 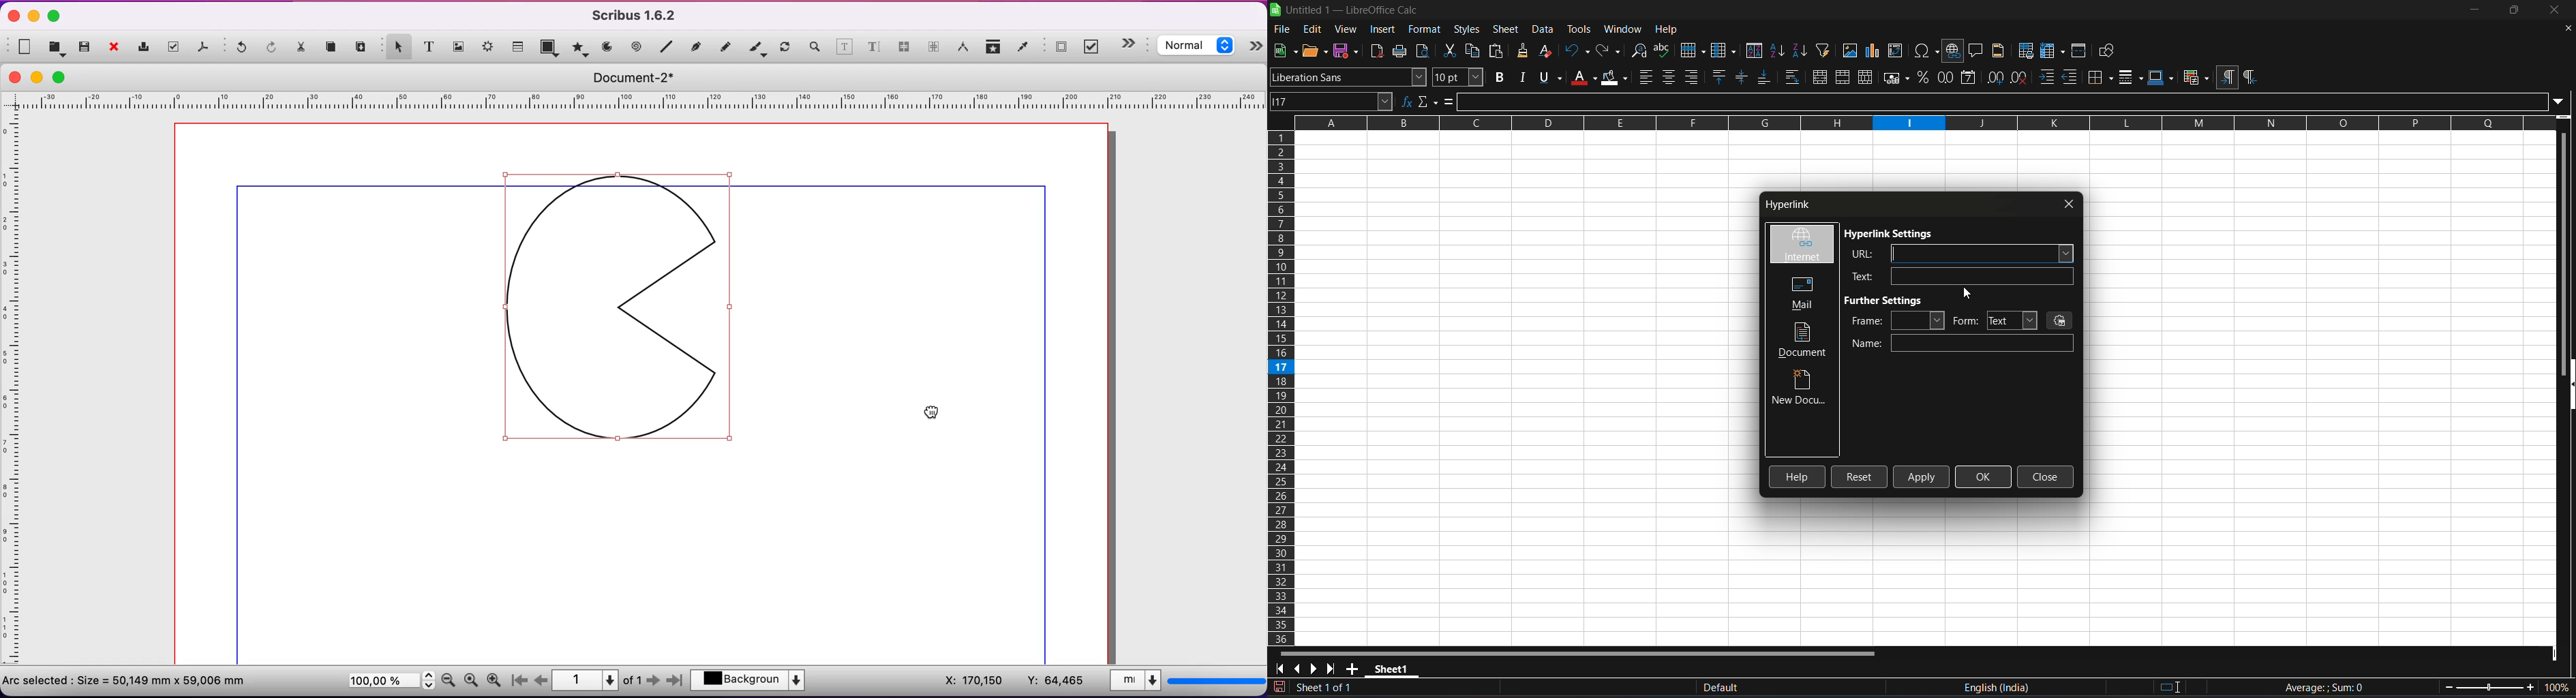 What do you see at coordinates (1094, 47) in the screenshot?
I see `inser pdf check box` at bounding box center [1094, 47].